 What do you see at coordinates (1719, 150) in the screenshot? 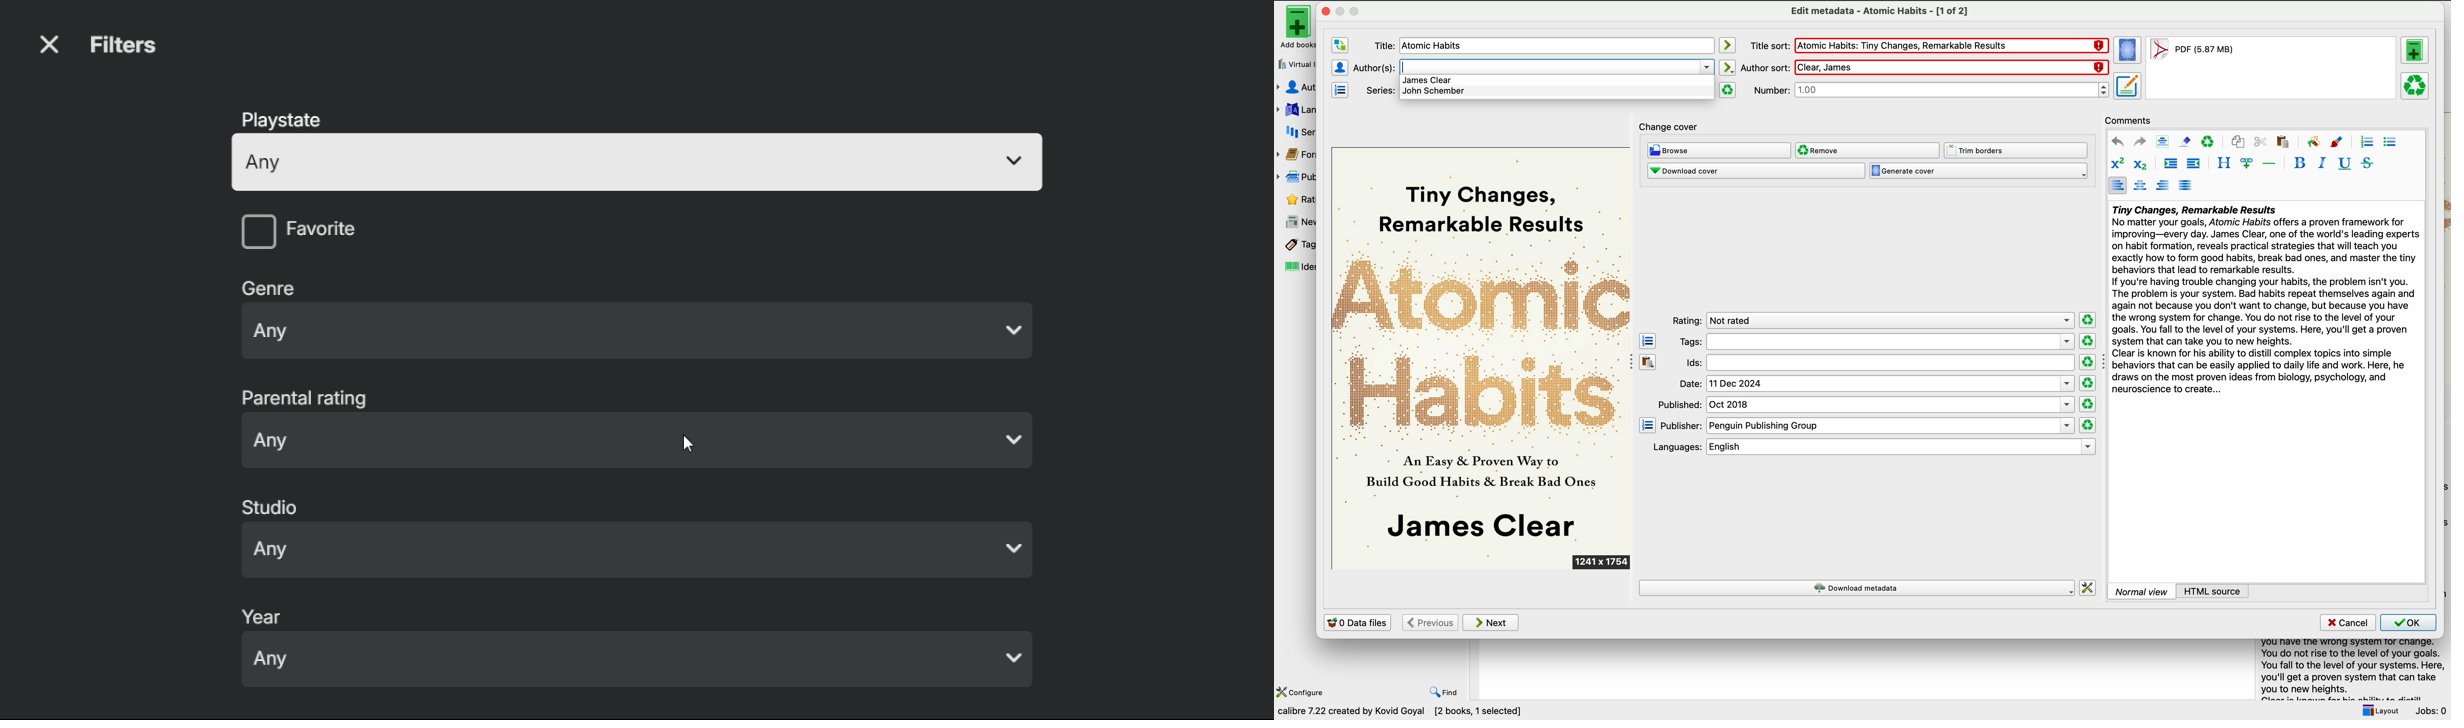
I see `browse` at bounding box center [1719, 150].